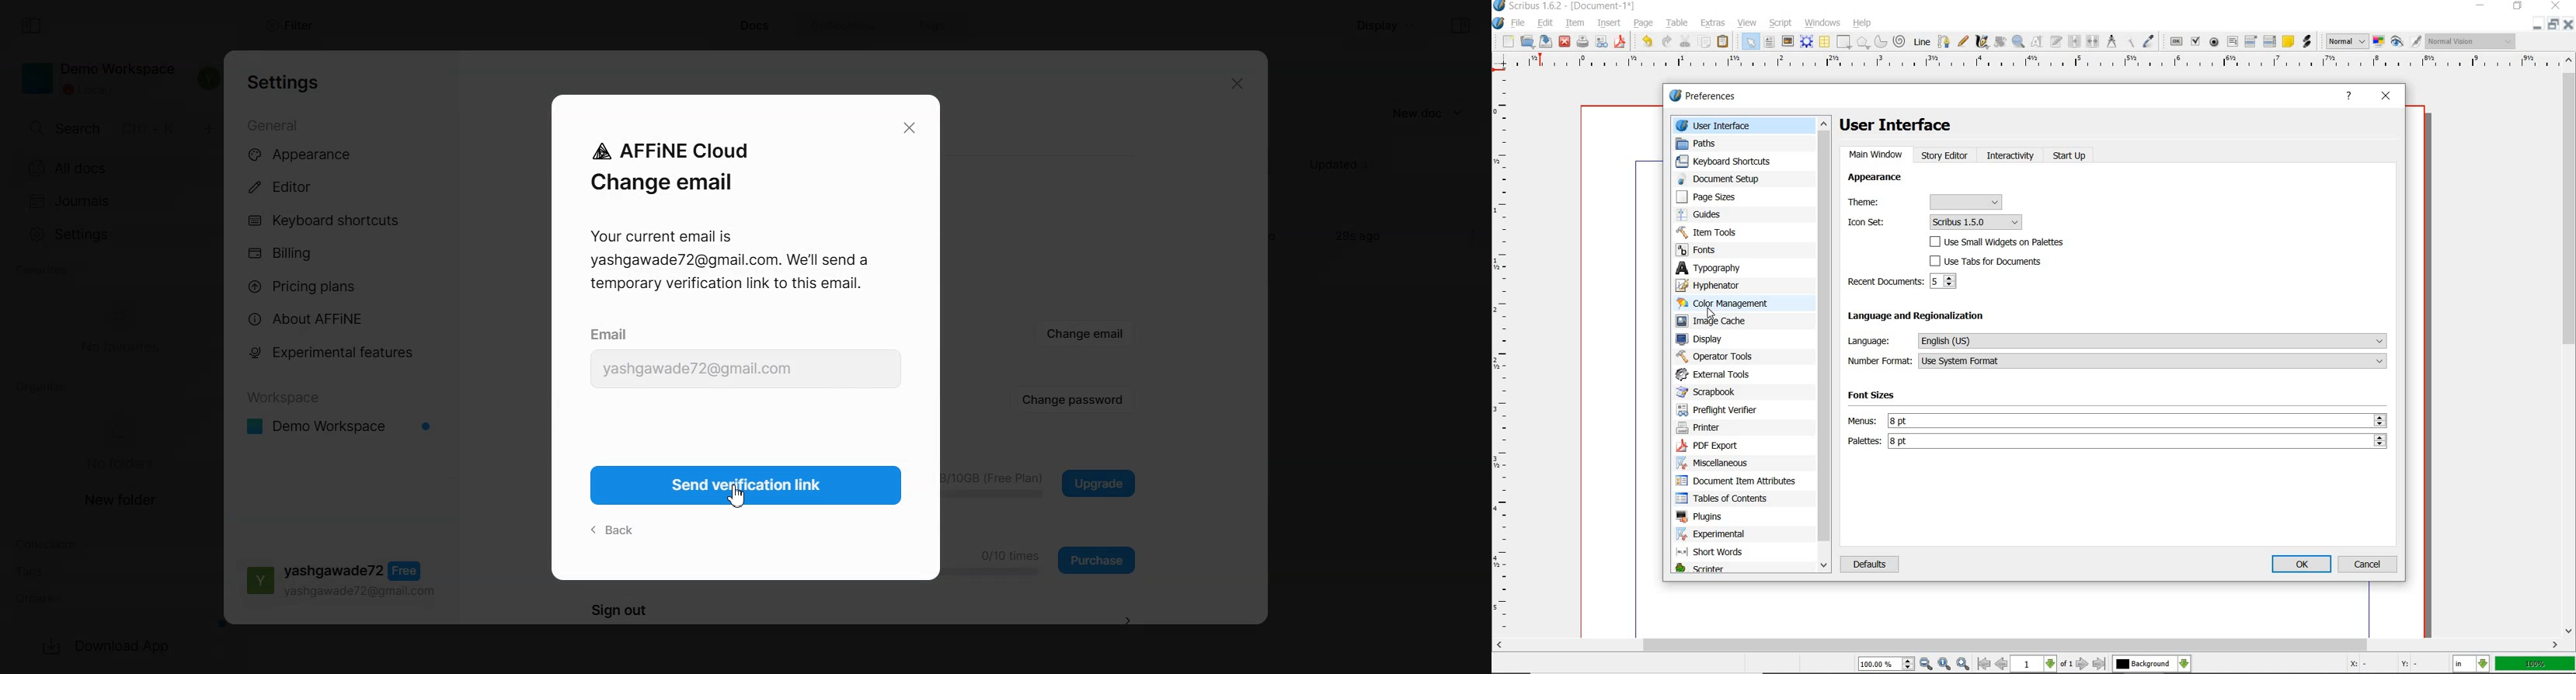 The height and width of the screenshot is (700, 2576). Describe the element at coordinates (1714, 23) in the screenshot. I see `extras` at that location.